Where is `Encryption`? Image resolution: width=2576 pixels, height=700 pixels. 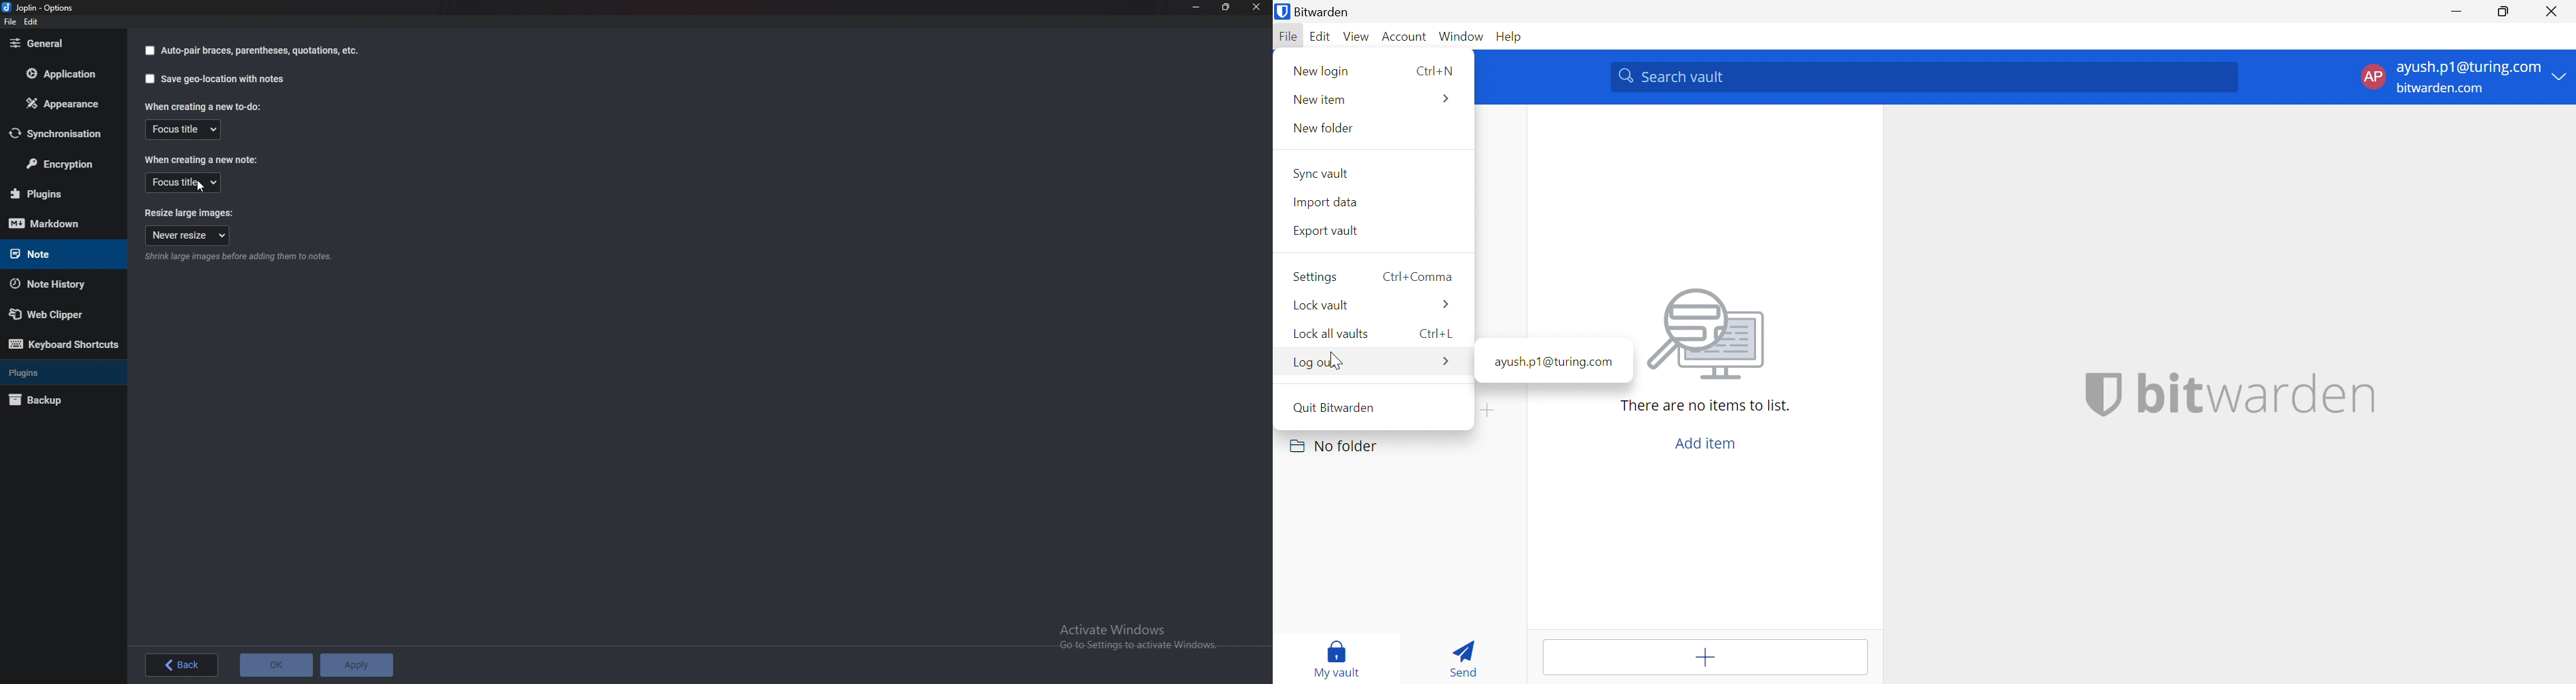
Encryption is located at coordinates (62, 165).